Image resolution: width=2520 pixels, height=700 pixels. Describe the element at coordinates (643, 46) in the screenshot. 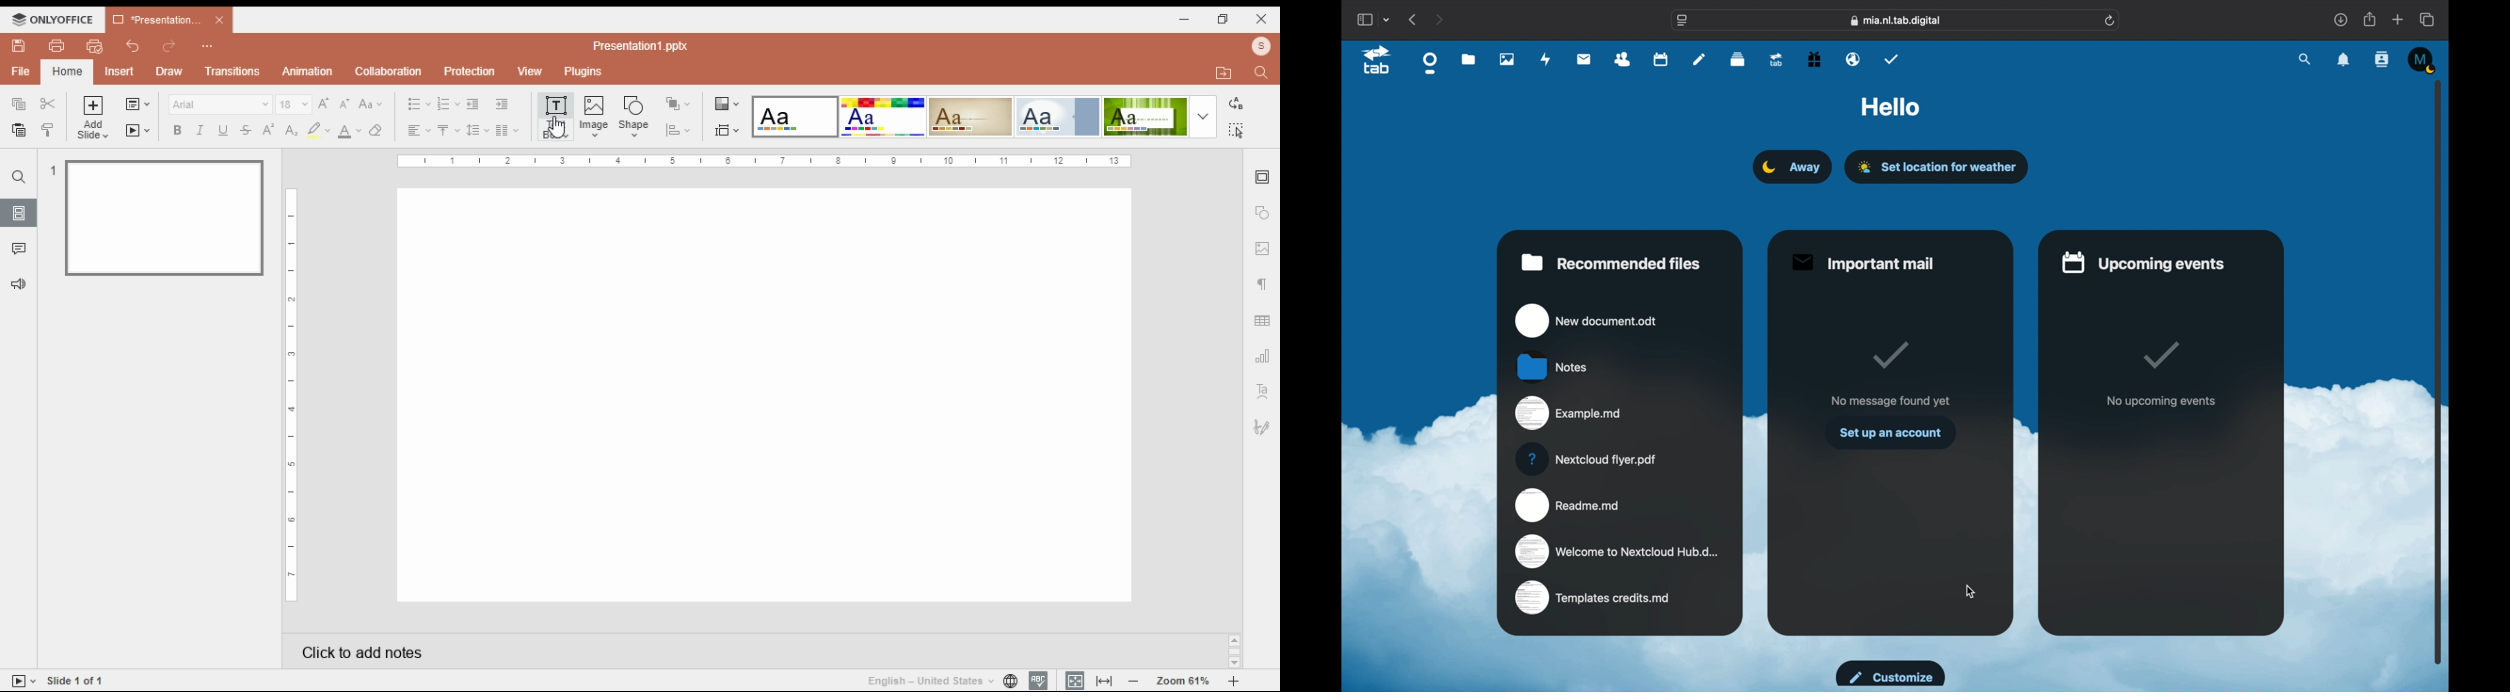

I see `Presentation1.pptx` at that location.